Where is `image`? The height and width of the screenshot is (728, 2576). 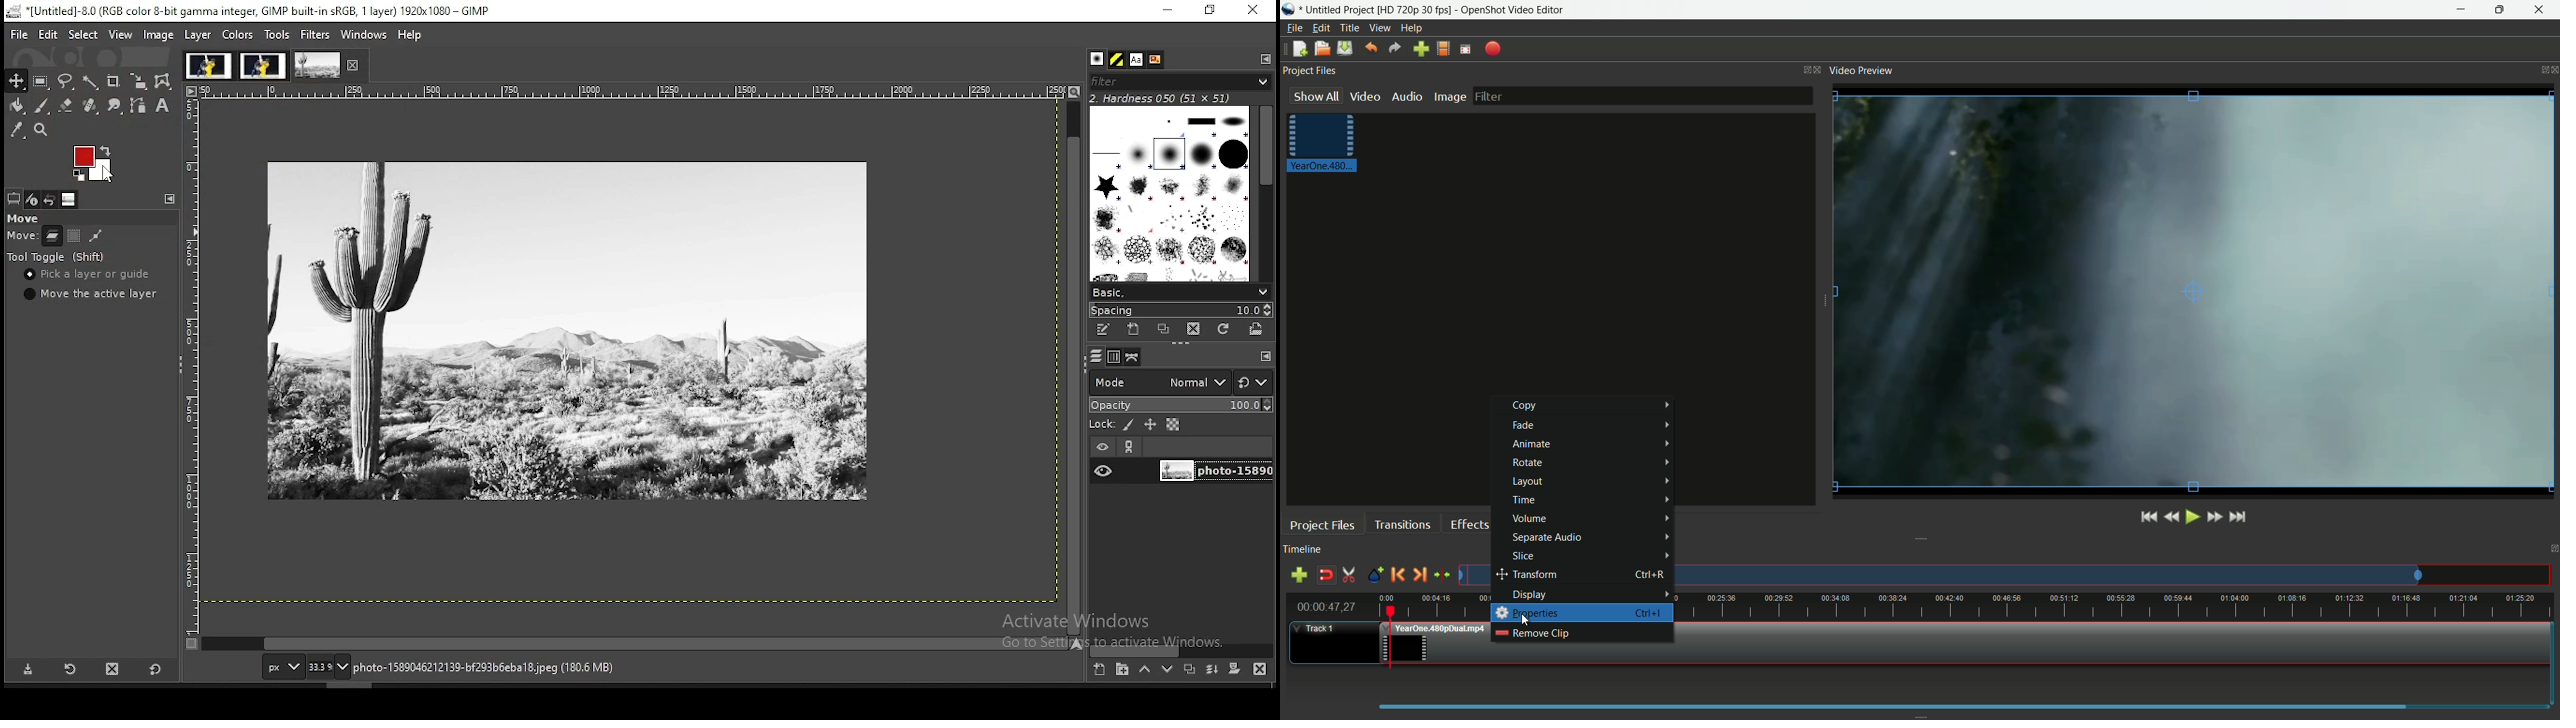 image is located at coordinates (262, 65).